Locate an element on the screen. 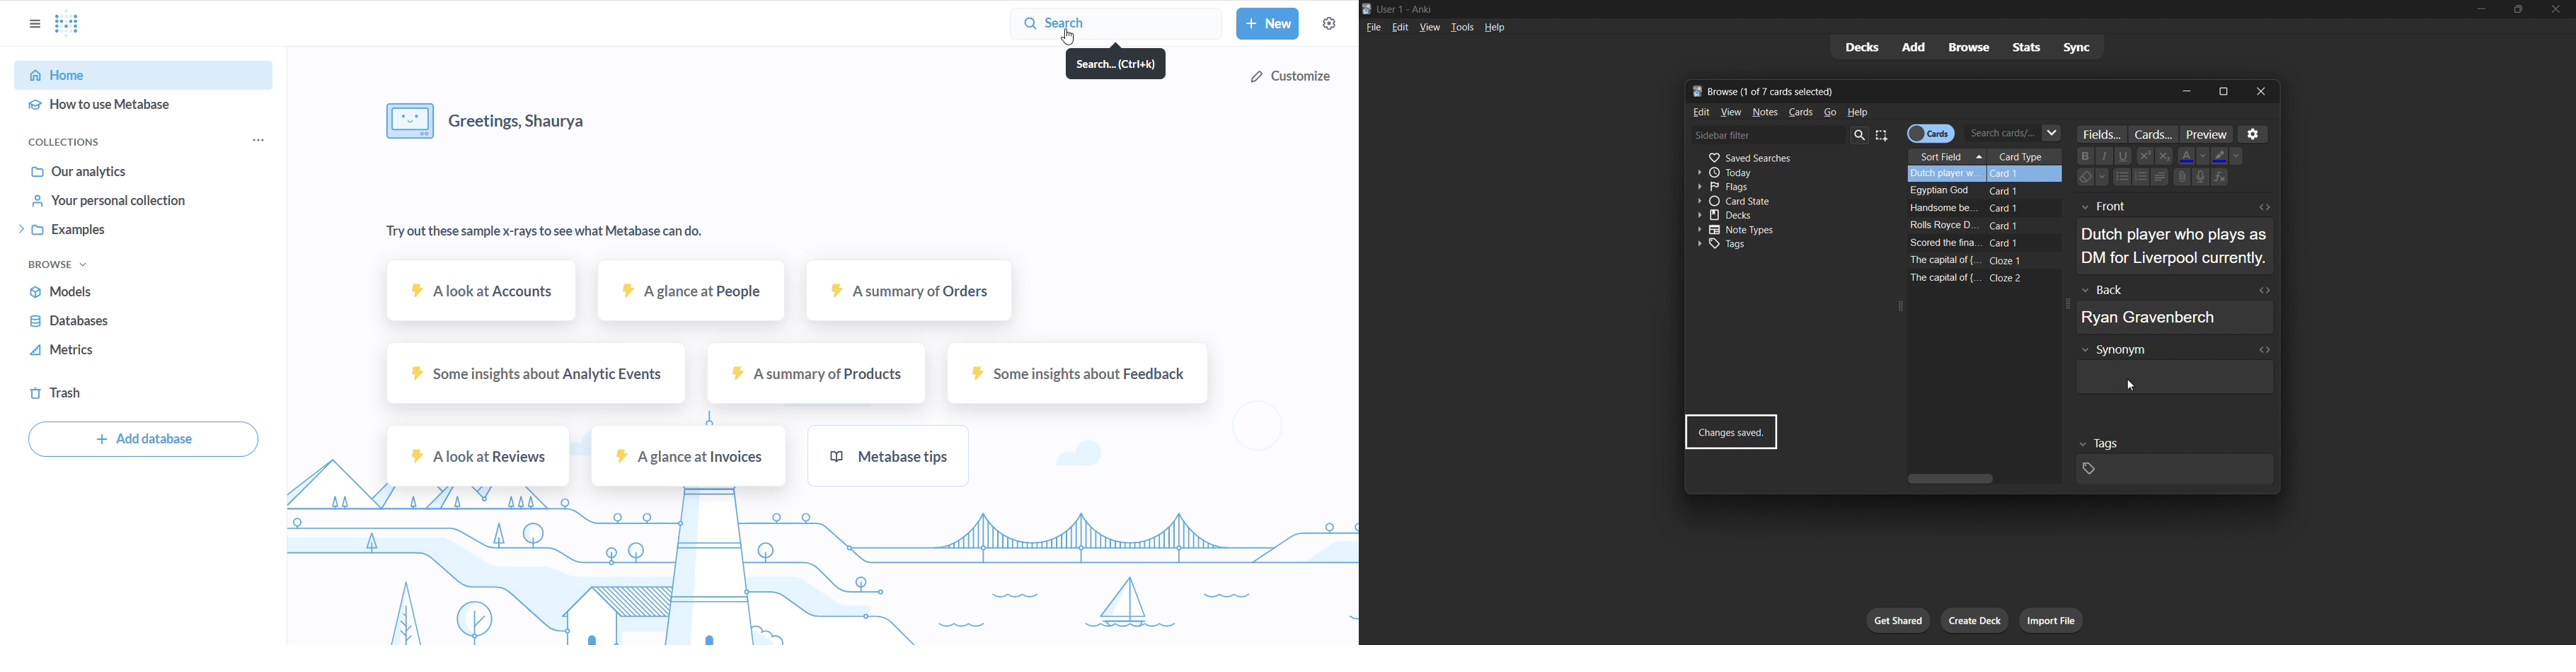  selected card synonym data is located at coordinates (2173, 371).